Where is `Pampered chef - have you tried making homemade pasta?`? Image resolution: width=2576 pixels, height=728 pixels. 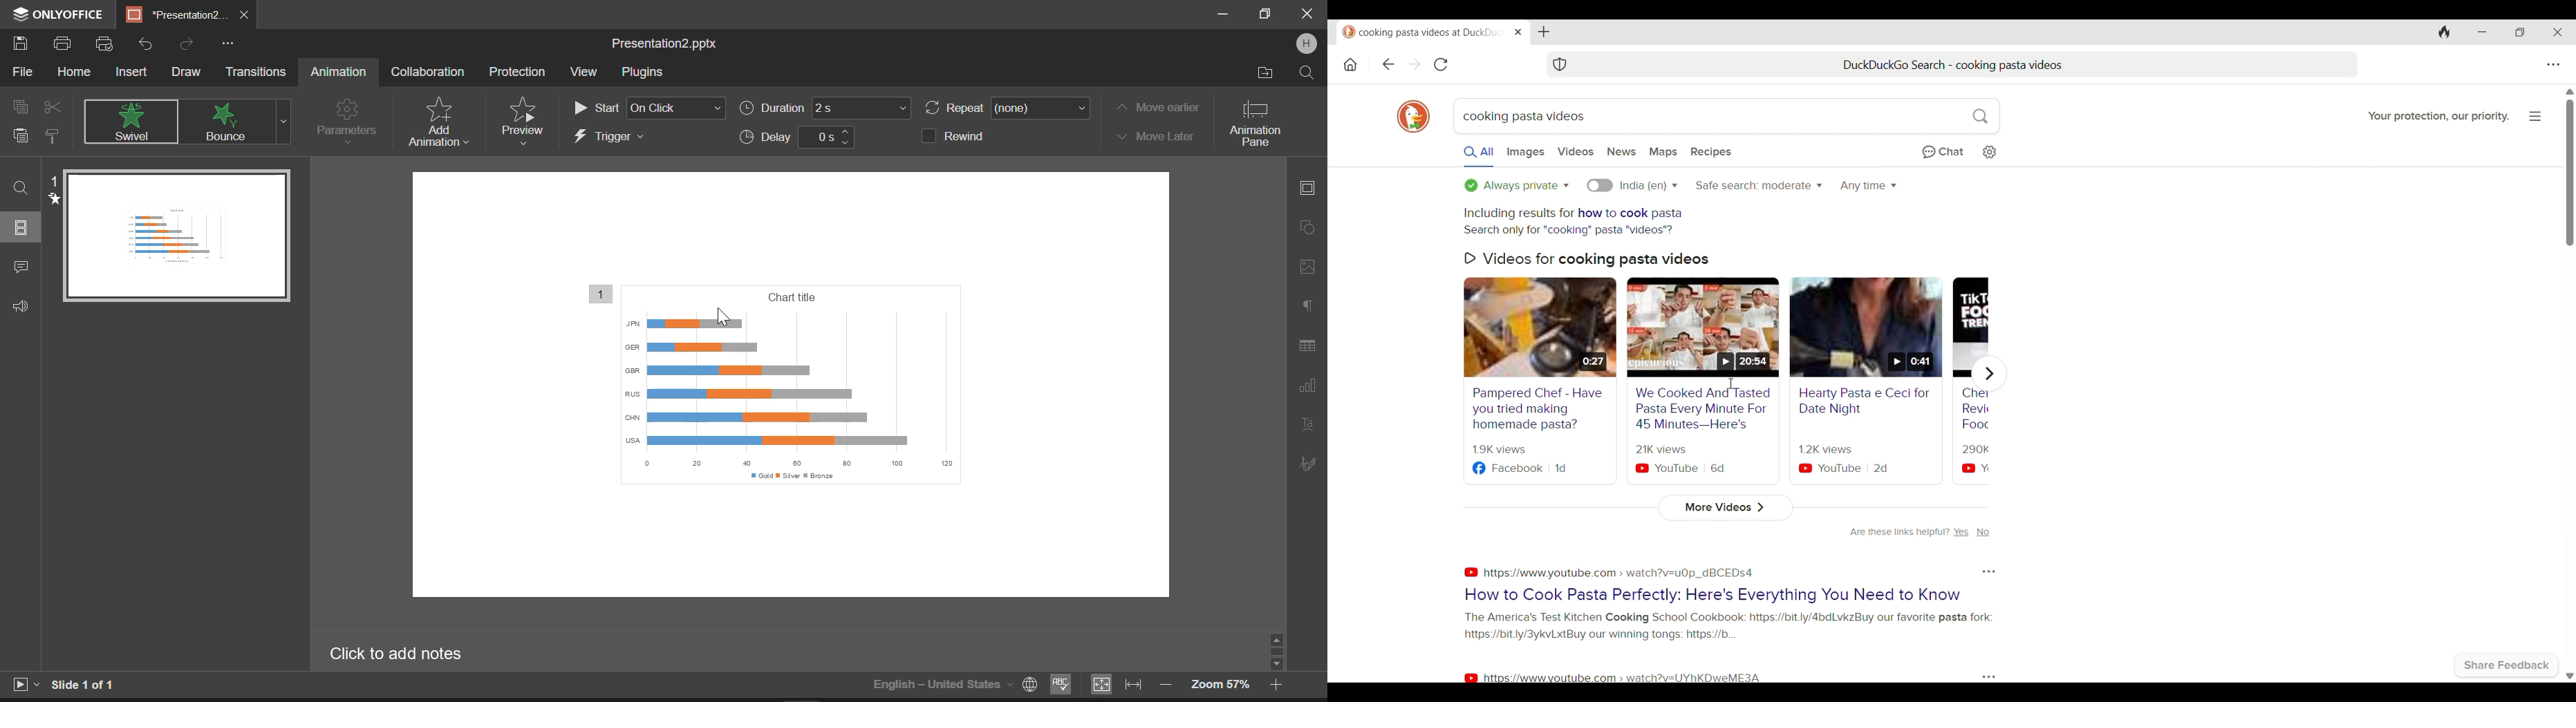
Pampered chef - have you tried making homemade pasta? is located at coordinates (1537, 378).